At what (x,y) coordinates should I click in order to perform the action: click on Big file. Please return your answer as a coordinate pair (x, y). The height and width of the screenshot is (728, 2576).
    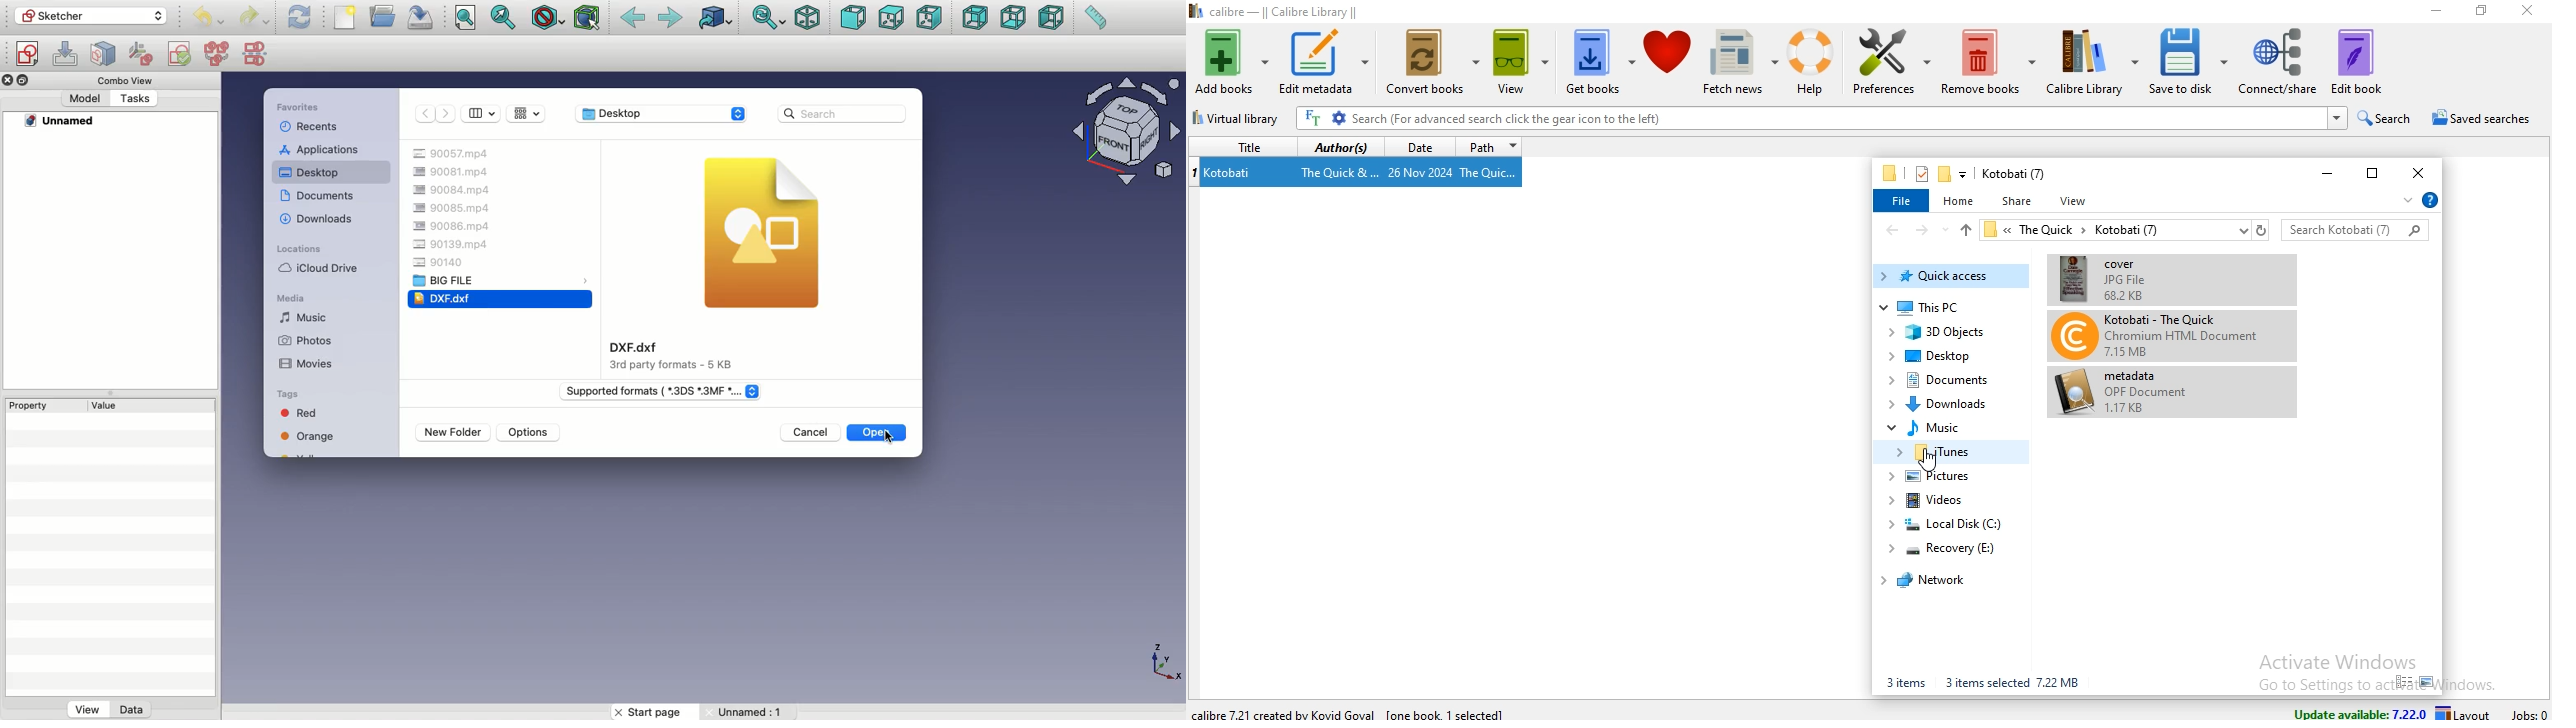
    Looking at the image, I should click on (448, 280).